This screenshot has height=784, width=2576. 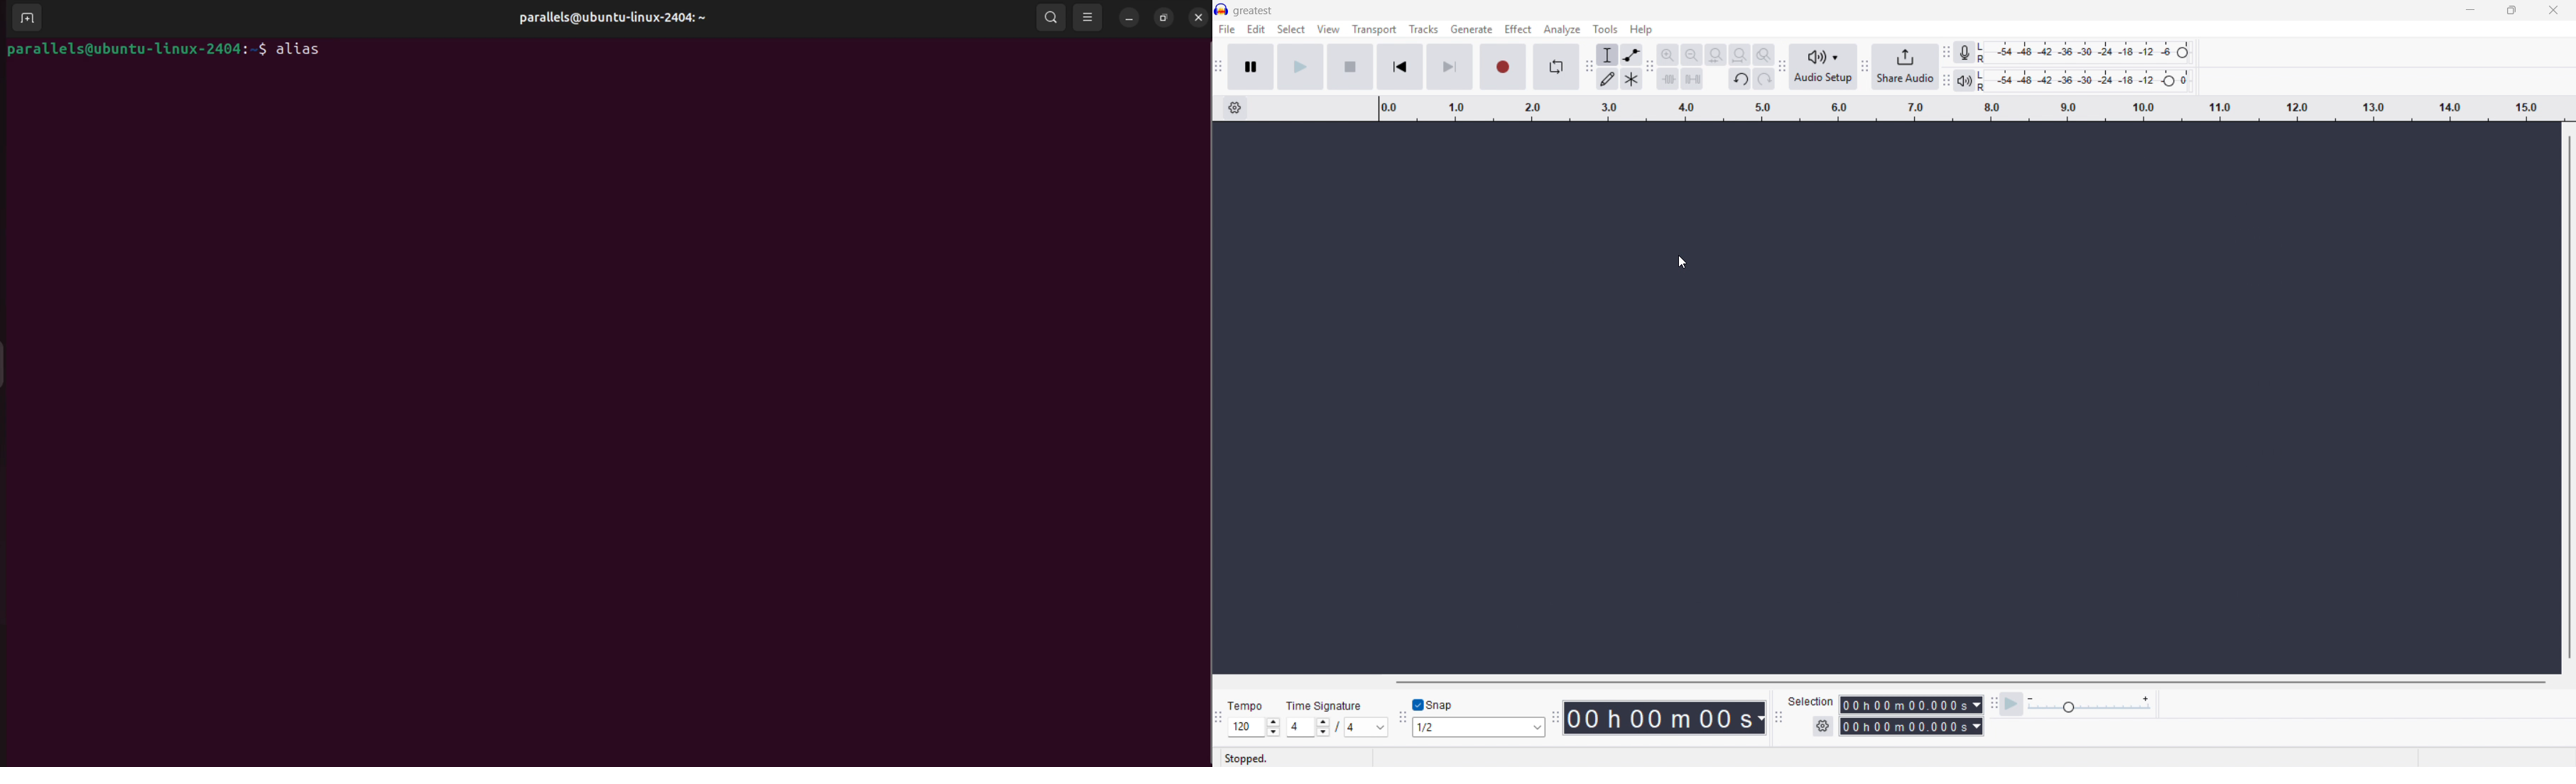 I want to click on Recording metre toolbar, so click(x=1947, y=53).